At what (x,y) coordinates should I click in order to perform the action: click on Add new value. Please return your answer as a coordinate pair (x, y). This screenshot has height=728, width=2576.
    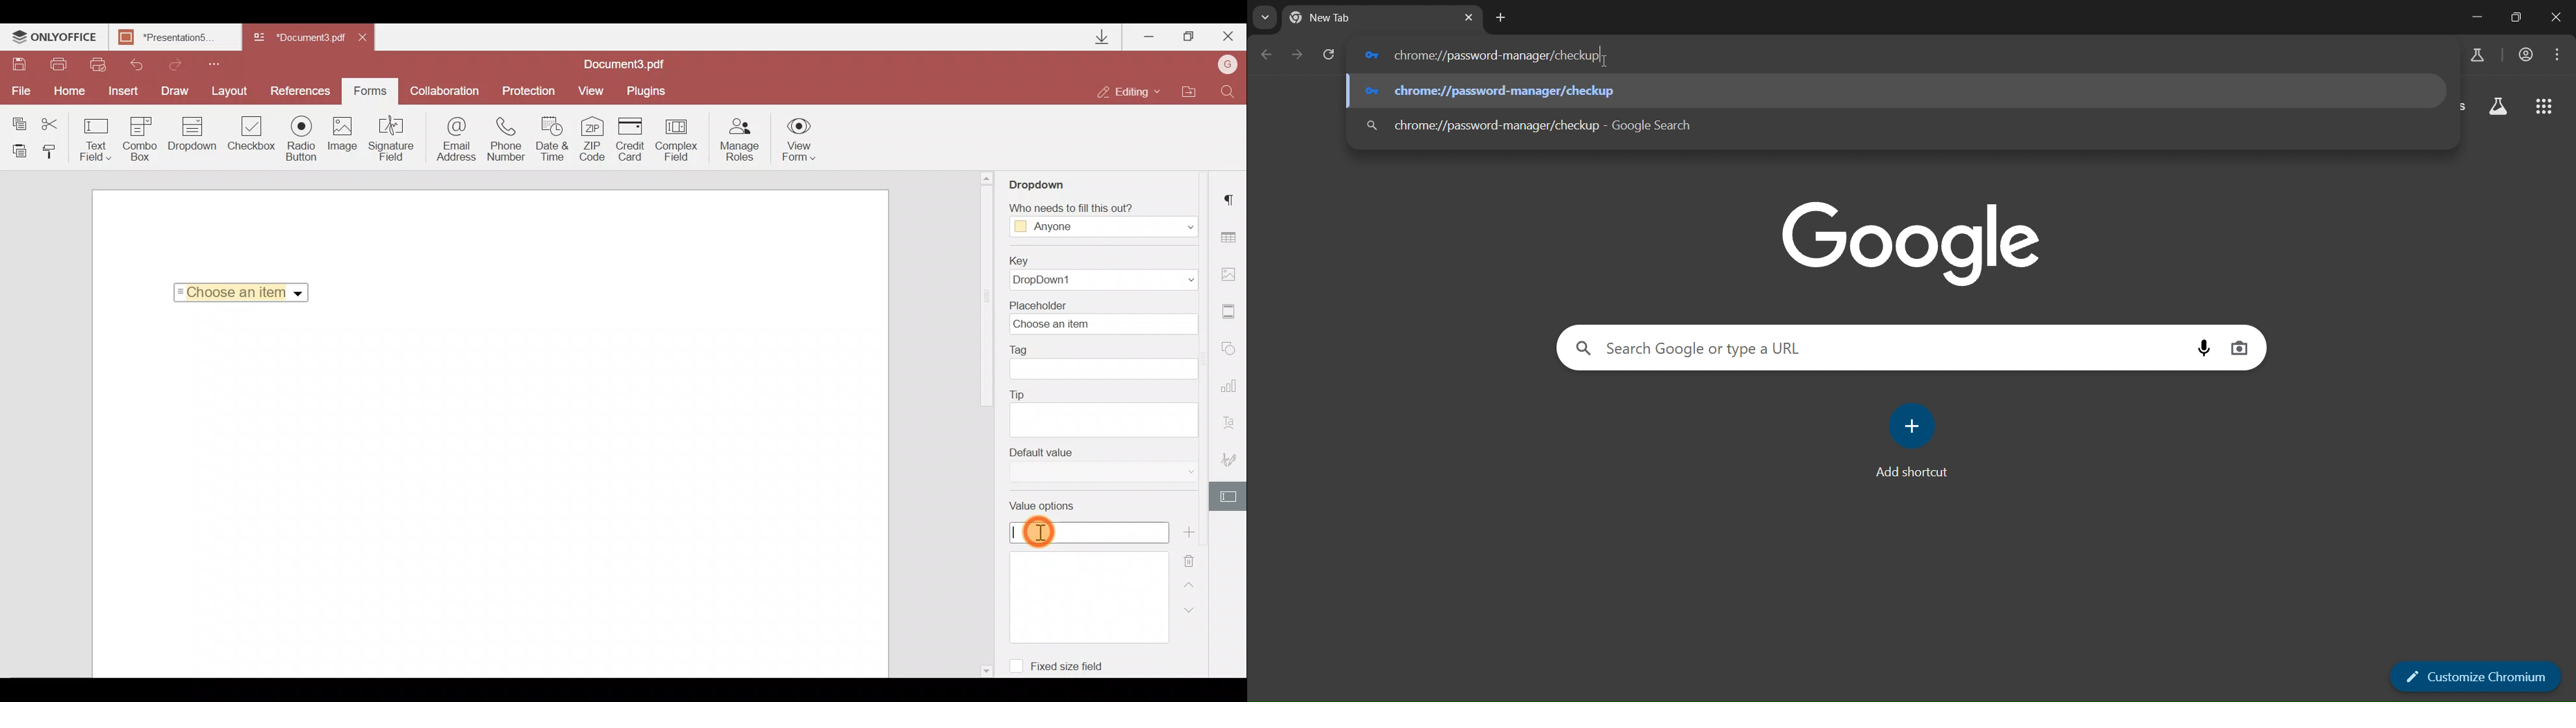
    Looking at the image, I should click on (1194, 532).